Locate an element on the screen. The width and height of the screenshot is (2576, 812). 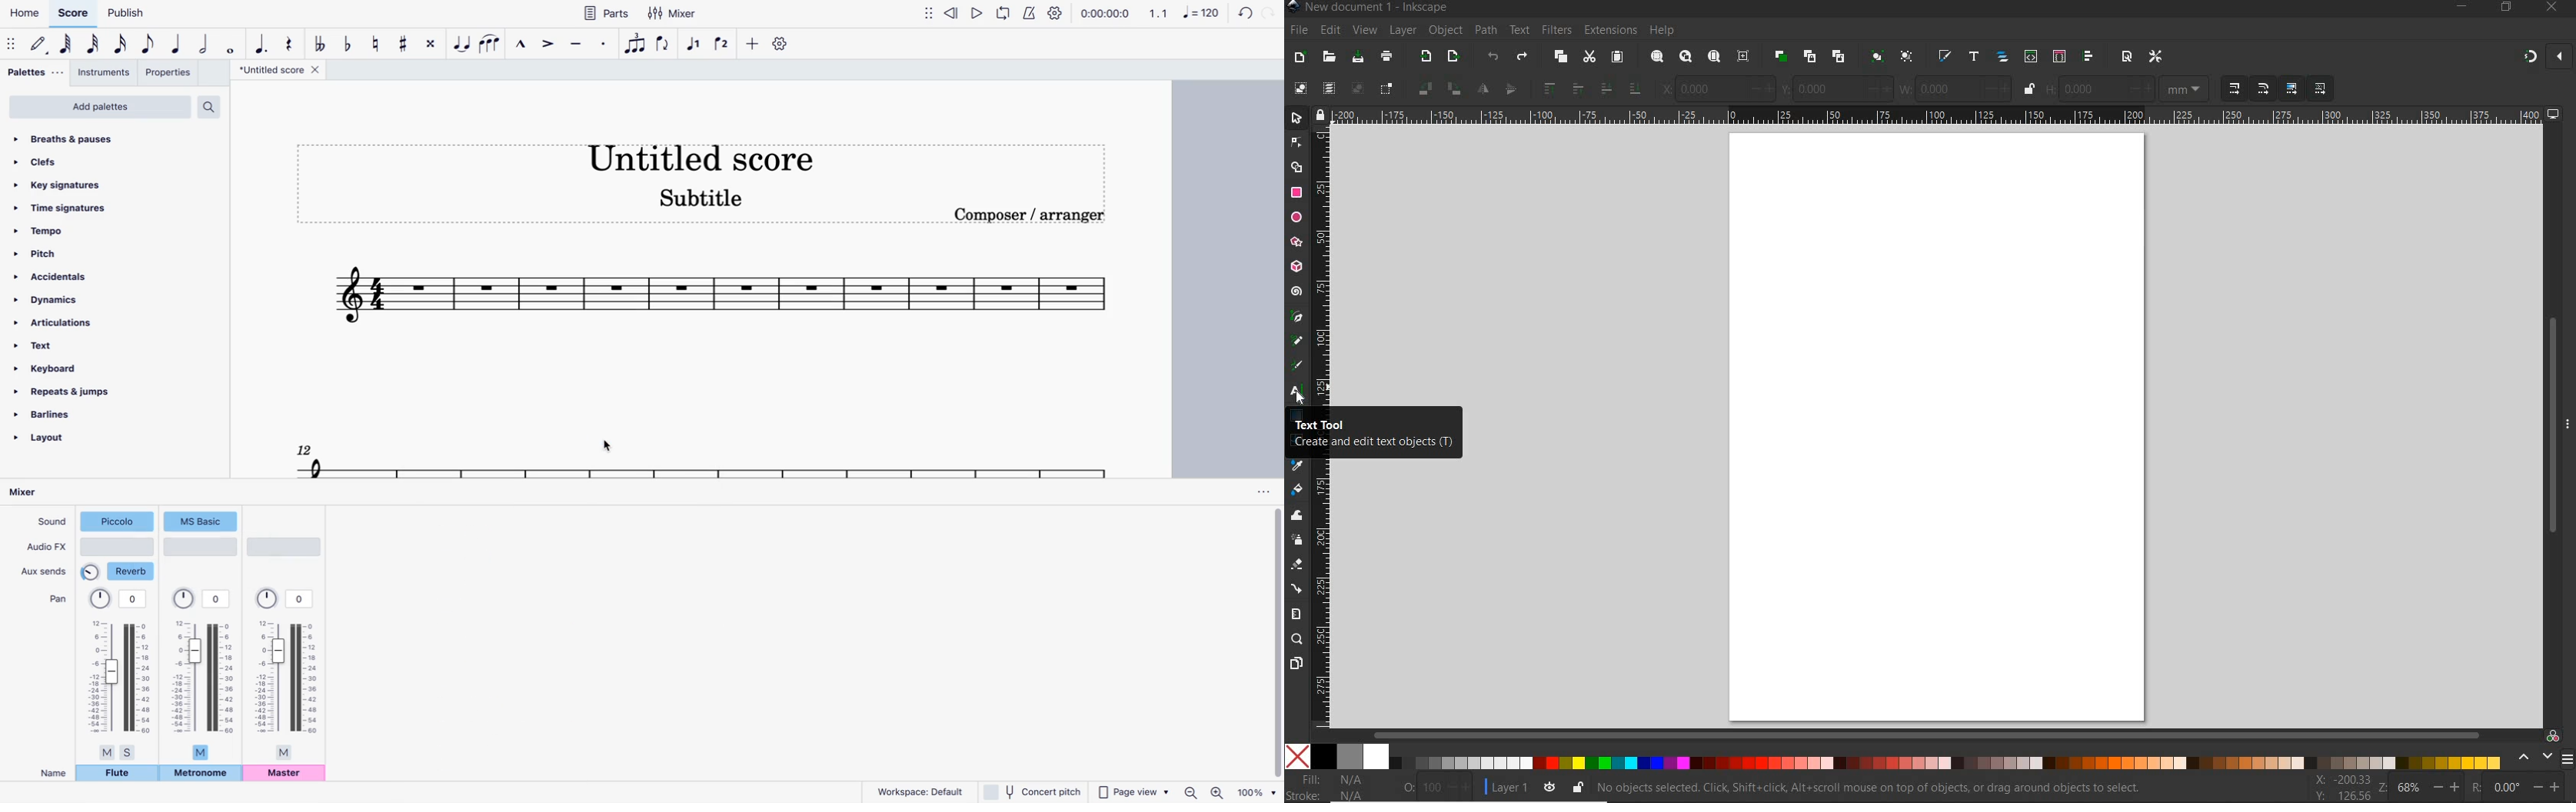
create clone is located at coordinates (1808, 57).